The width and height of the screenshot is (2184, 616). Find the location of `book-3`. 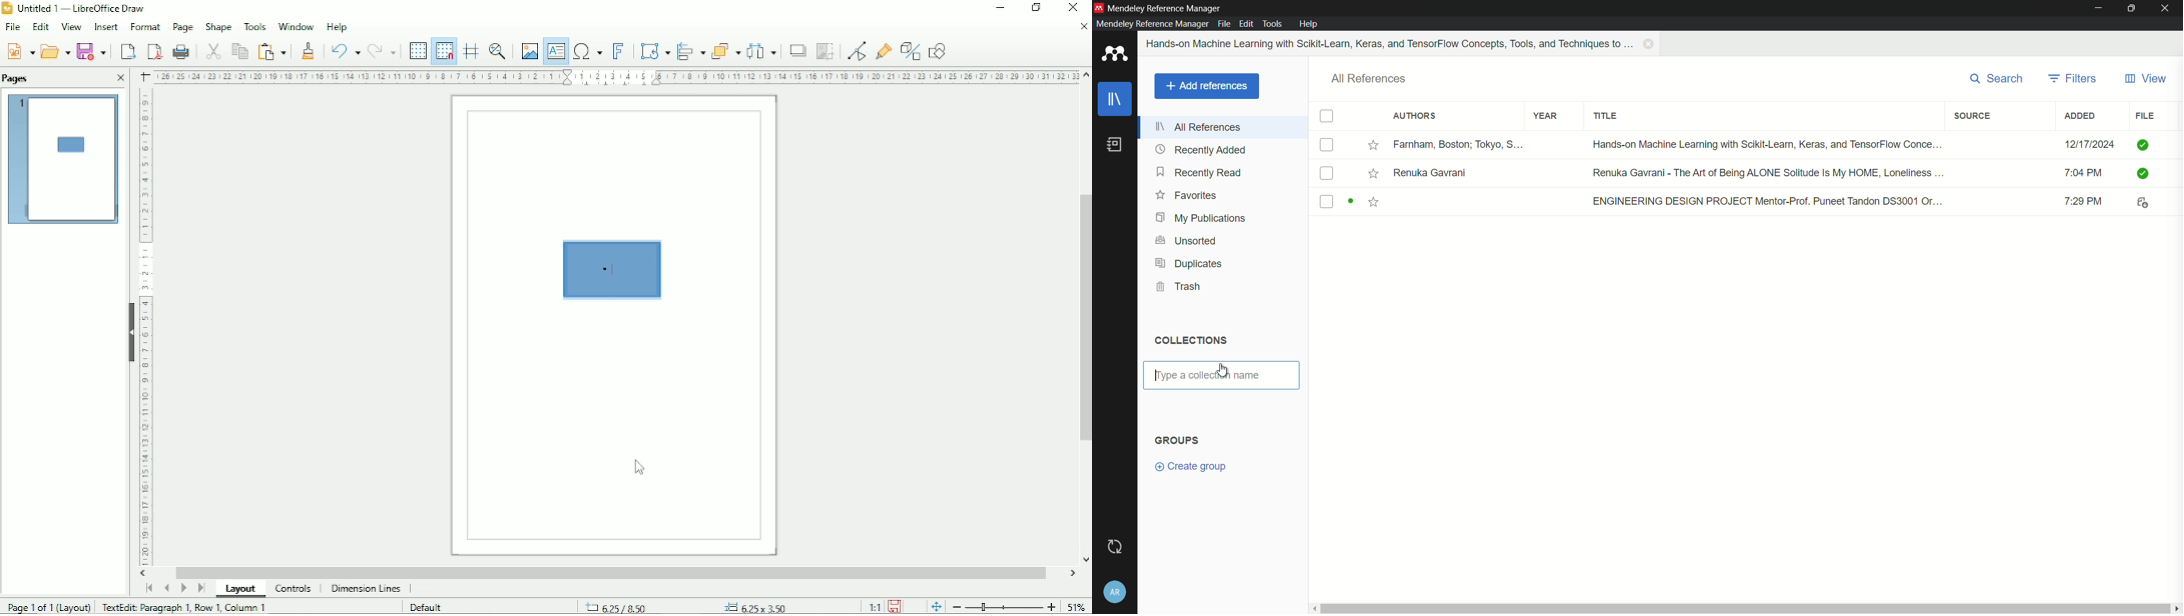

book-3 is located at coordinates (1741, 202).